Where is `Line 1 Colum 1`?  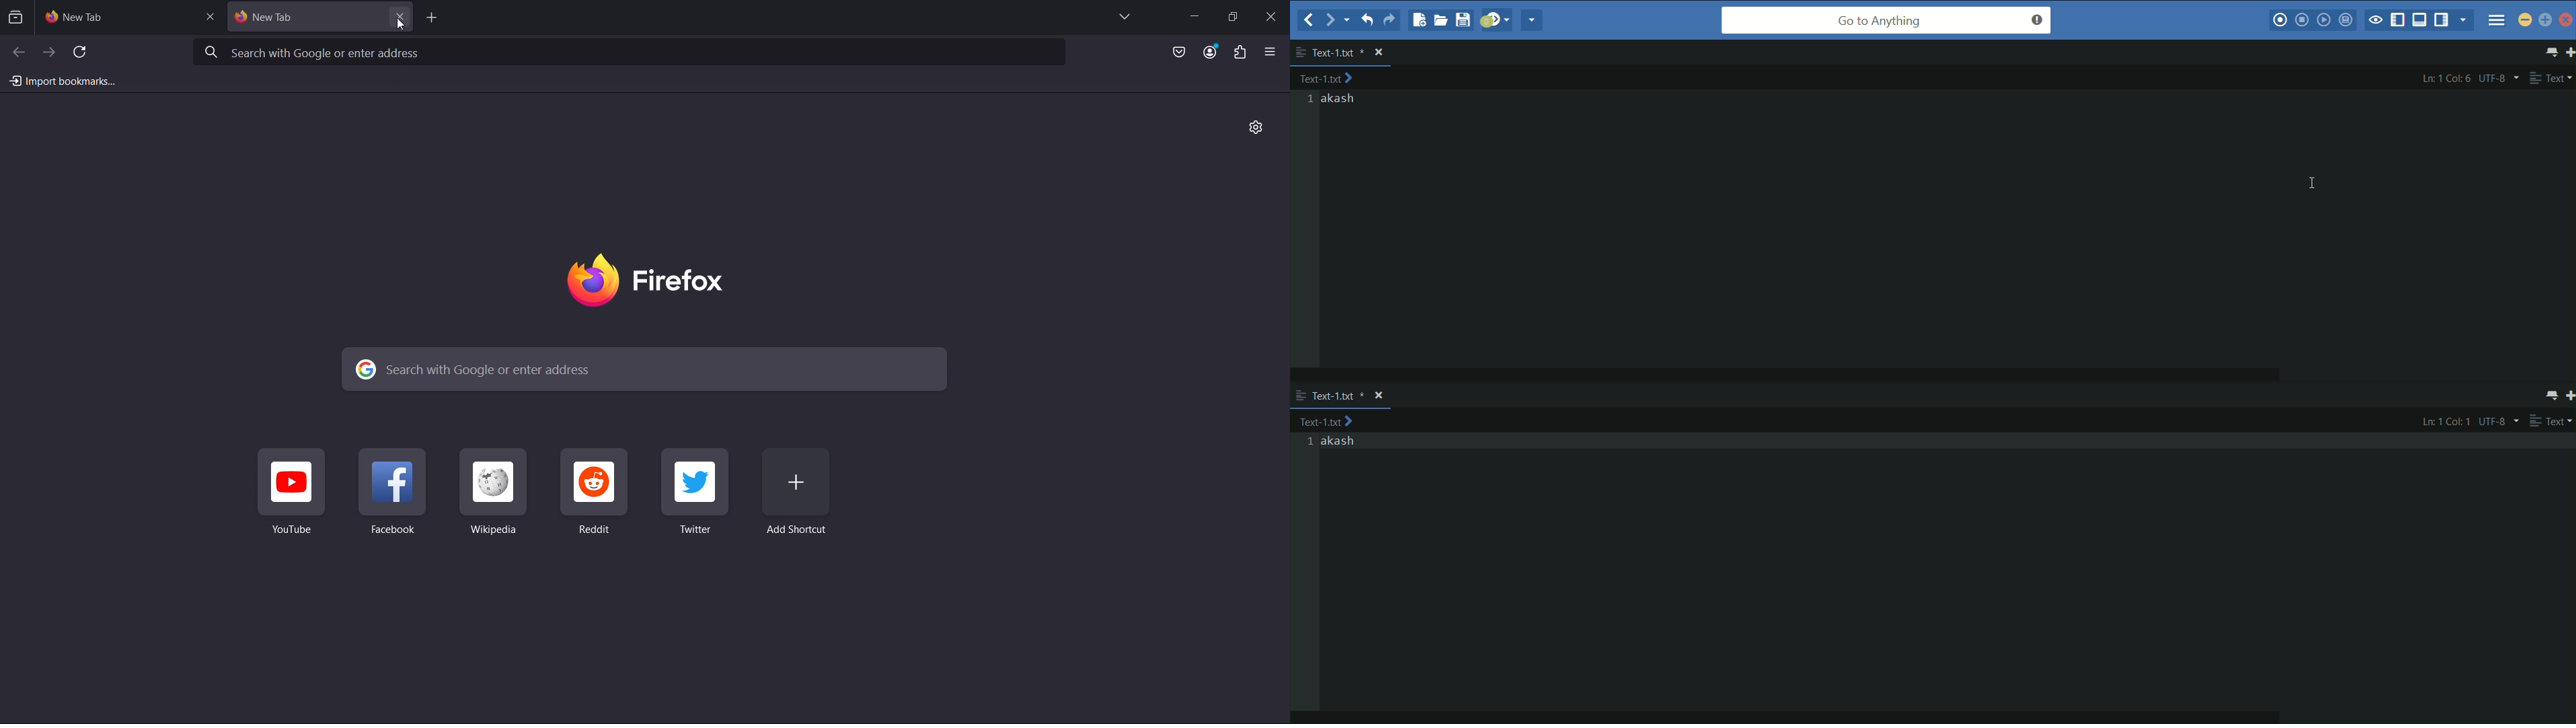
Line 1 Colum 1 is located at coordinates (2447, 423).